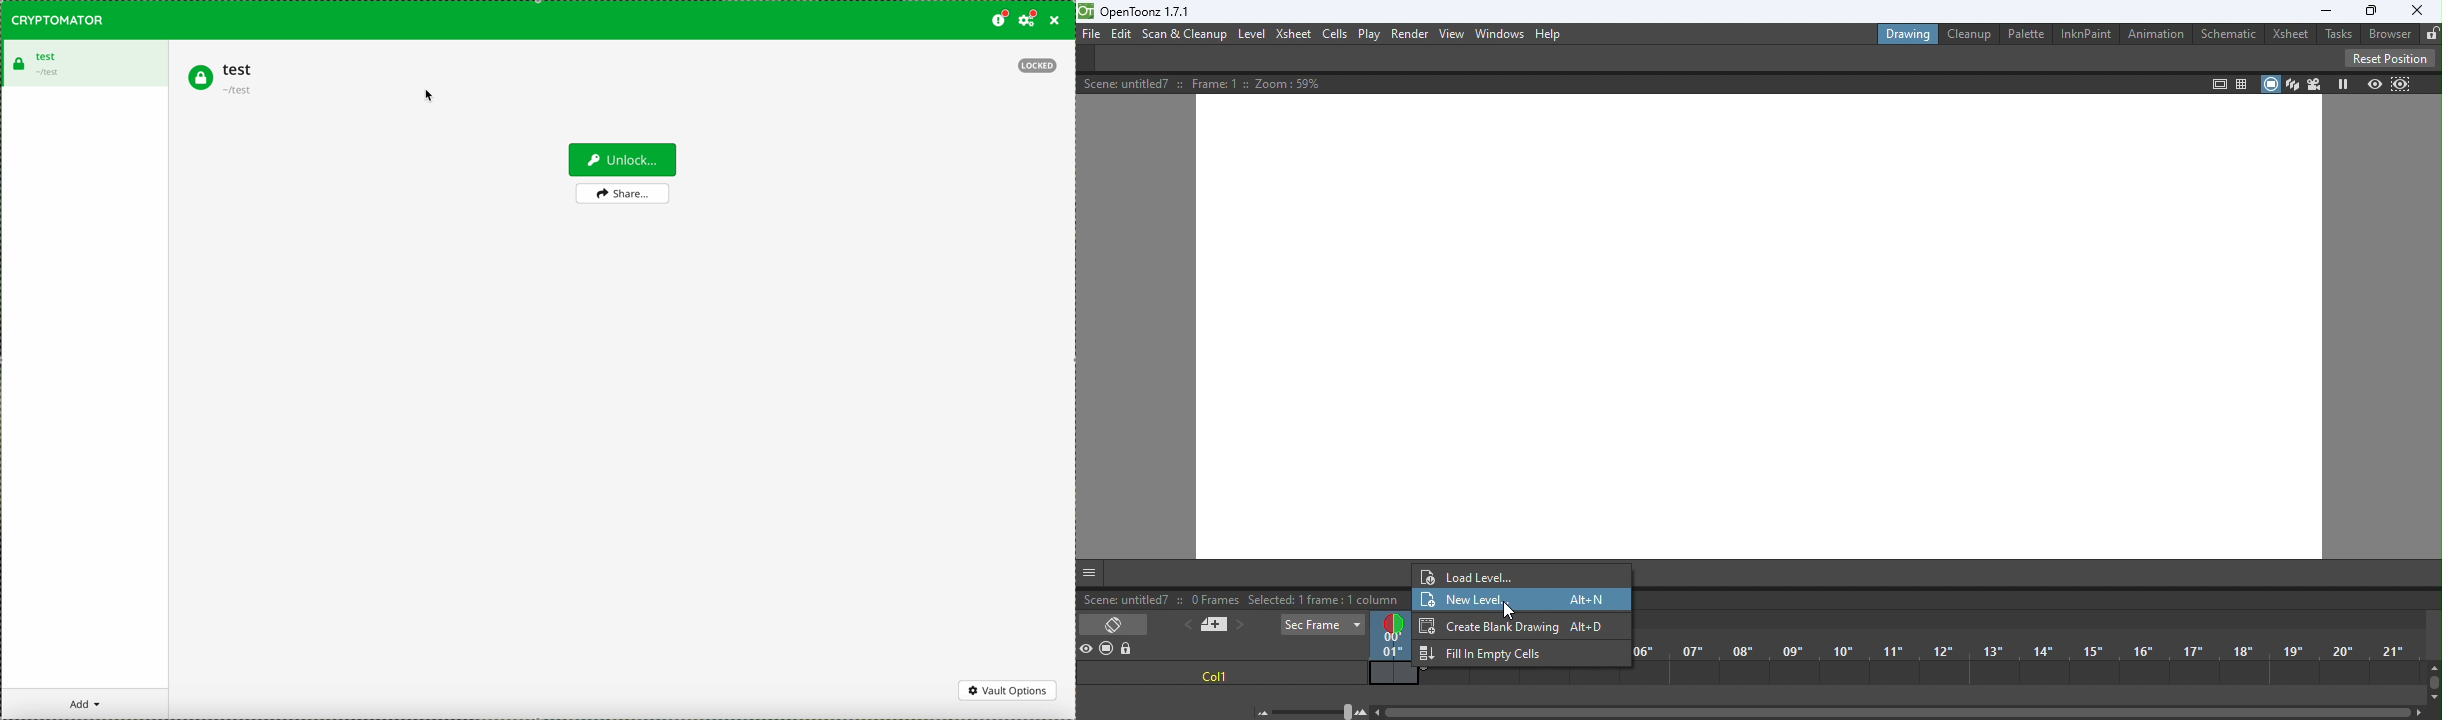 This screenshot has height=728, width=2464. What do you see at coordinates (1294, 36) in the screenshot?
I see `Xsheet` at bounding box center [1294, 36].